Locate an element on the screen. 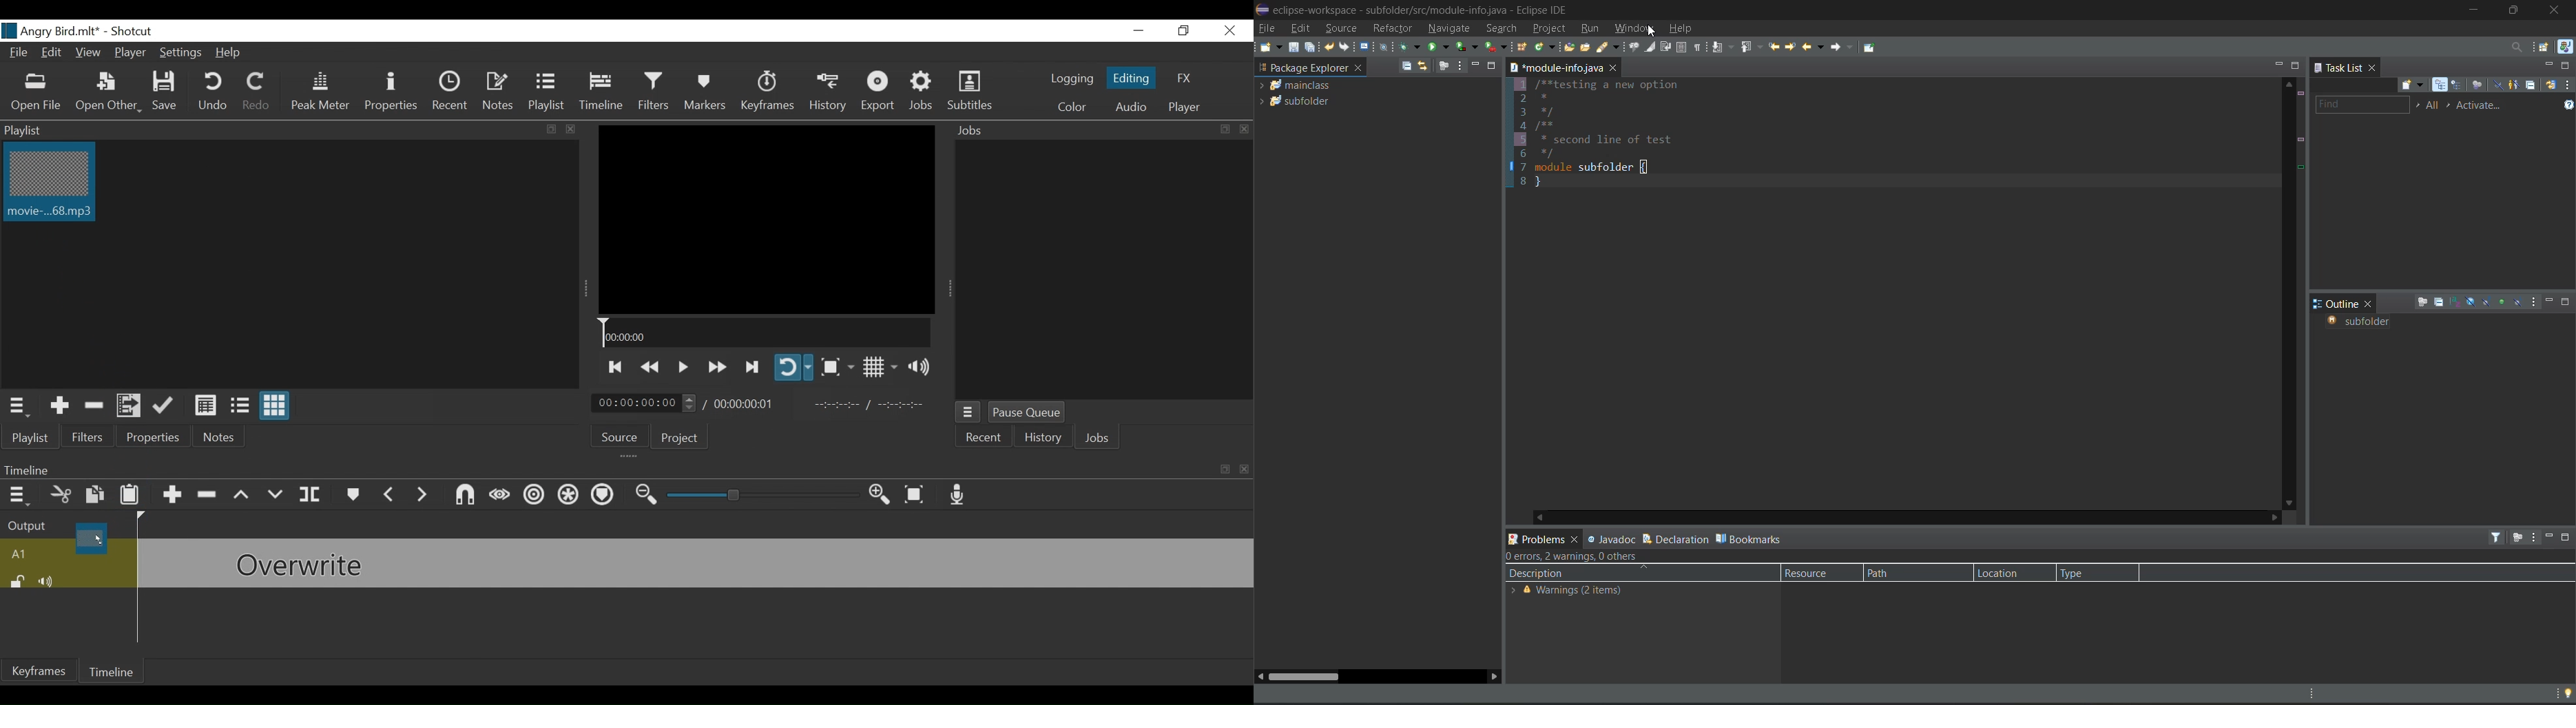  Color is located at coordinates (1072, 108).